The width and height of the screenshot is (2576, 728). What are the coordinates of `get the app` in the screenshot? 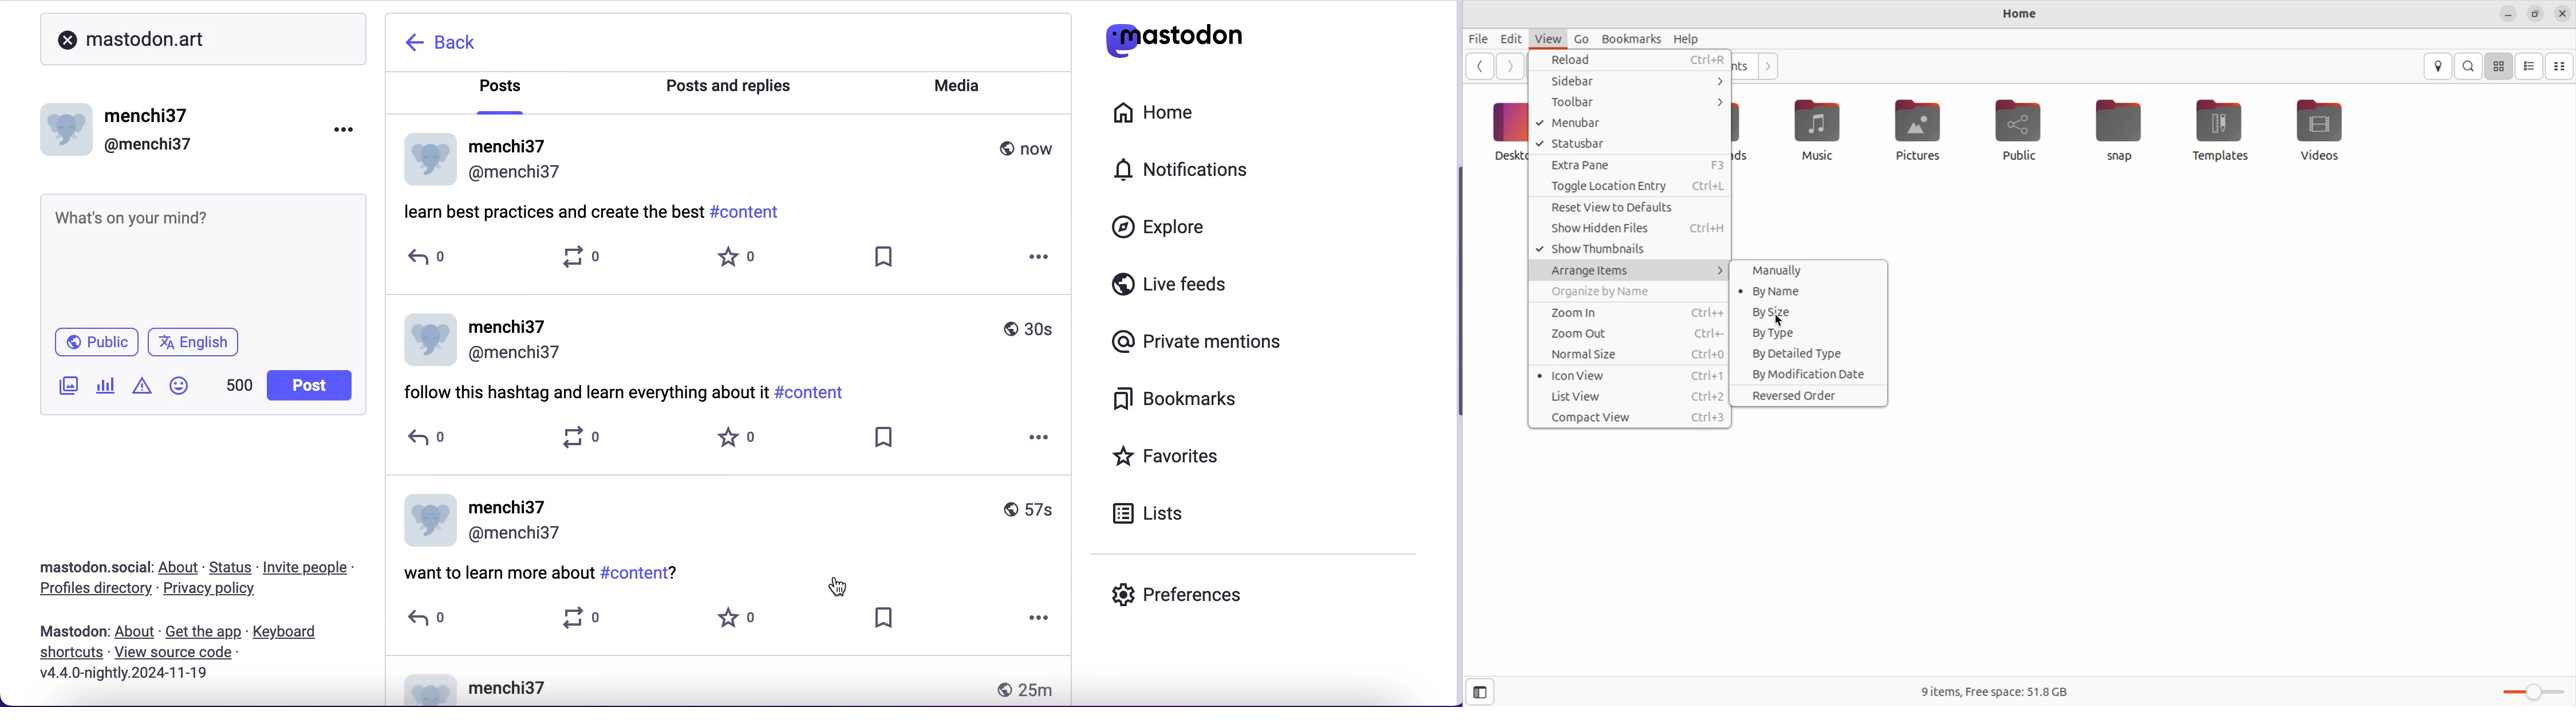 It's located at (204, 632).